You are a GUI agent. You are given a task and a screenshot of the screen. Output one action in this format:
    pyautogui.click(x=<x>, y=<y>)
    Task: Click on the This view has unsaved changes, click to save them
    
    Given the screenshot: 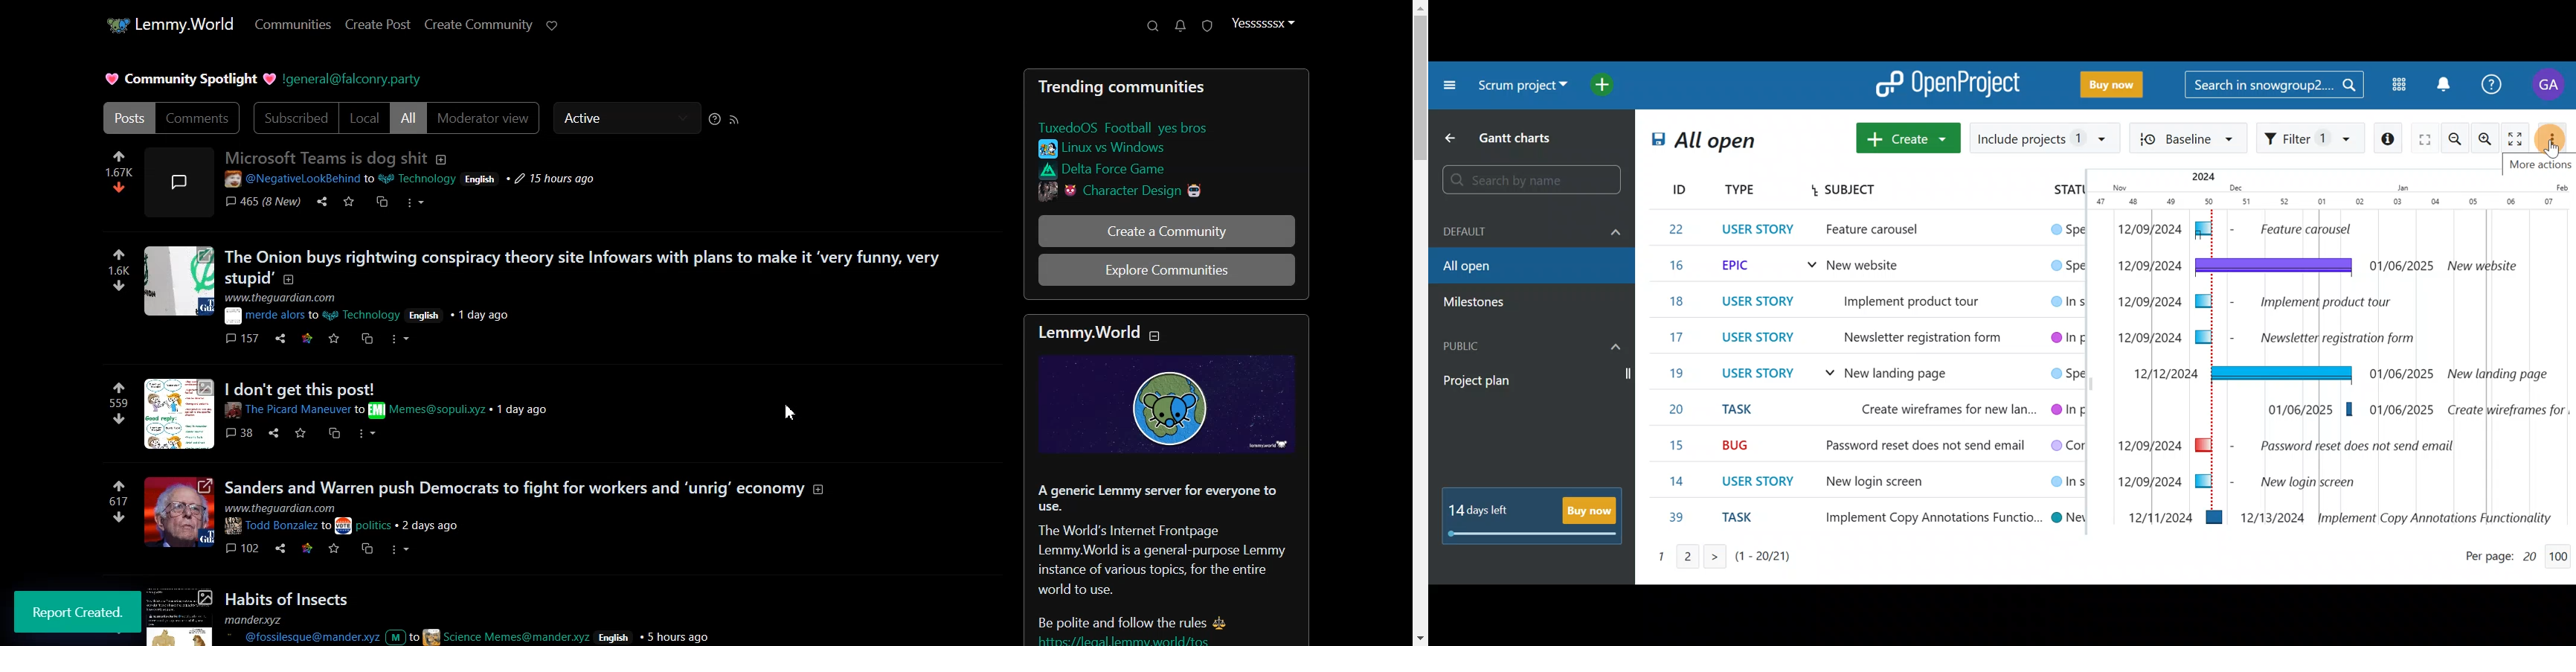 What is the action you would take?
    pyautogui.click(x=1654, y=147)
    